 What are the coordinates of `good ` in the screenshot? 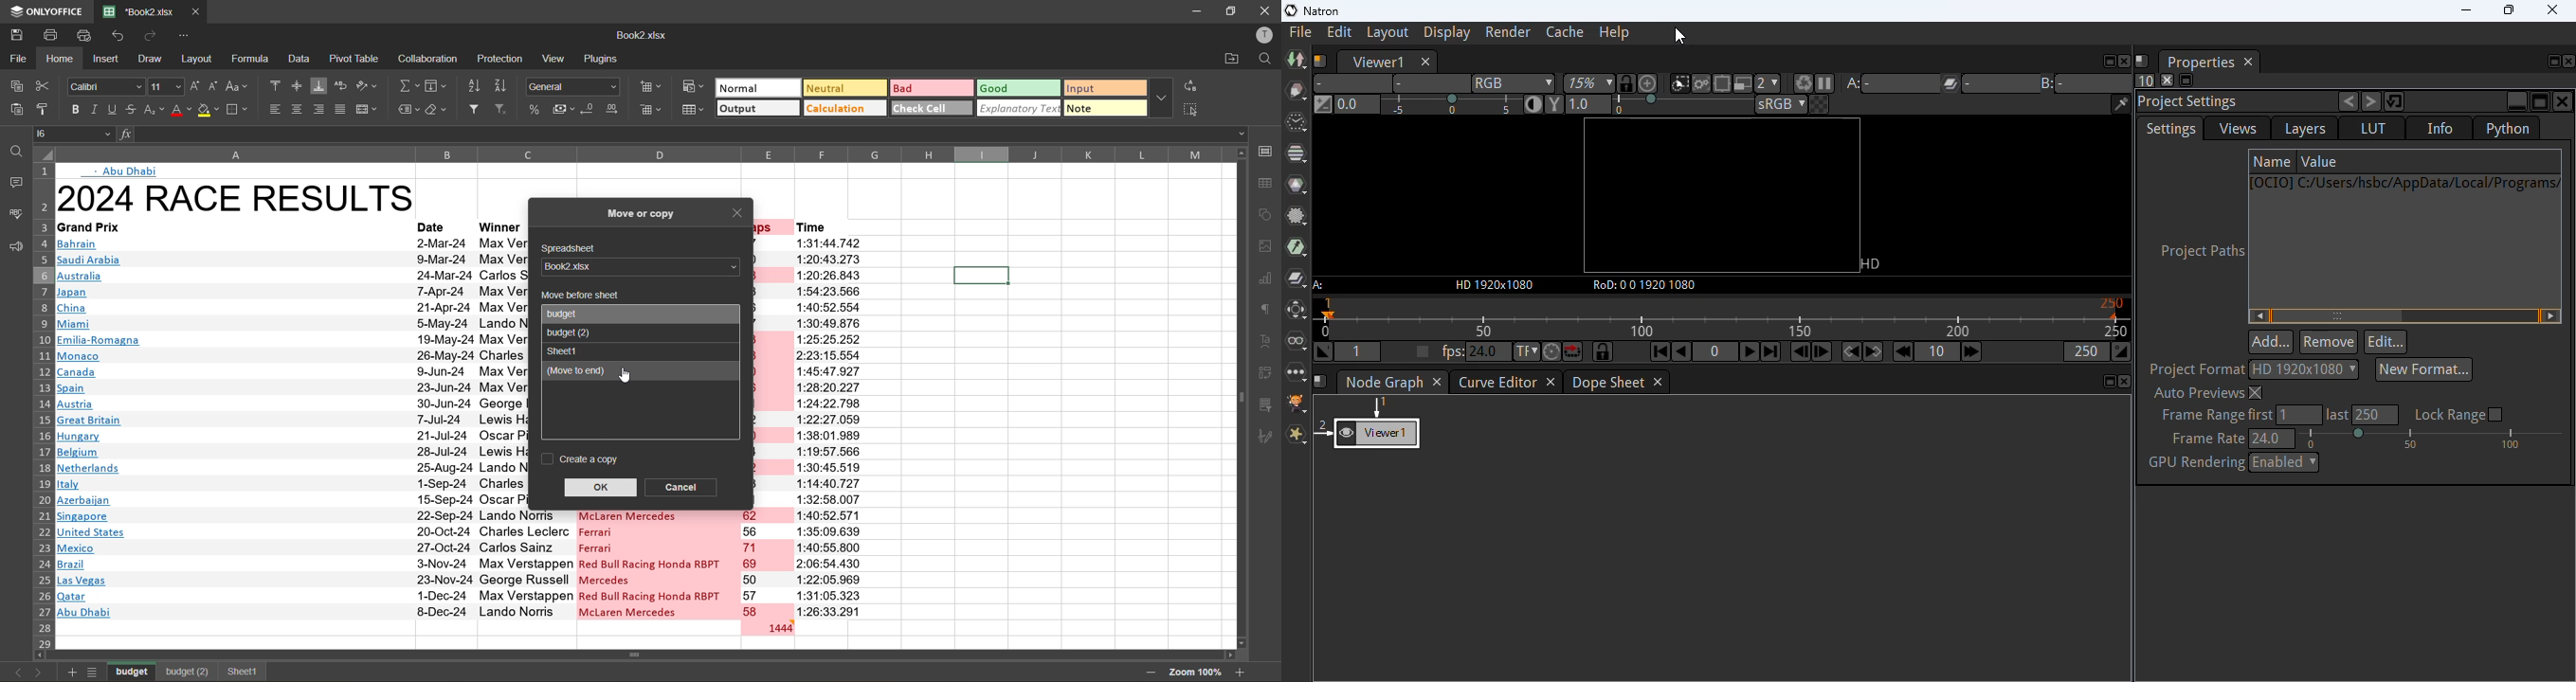 It's located at (1020, 89).